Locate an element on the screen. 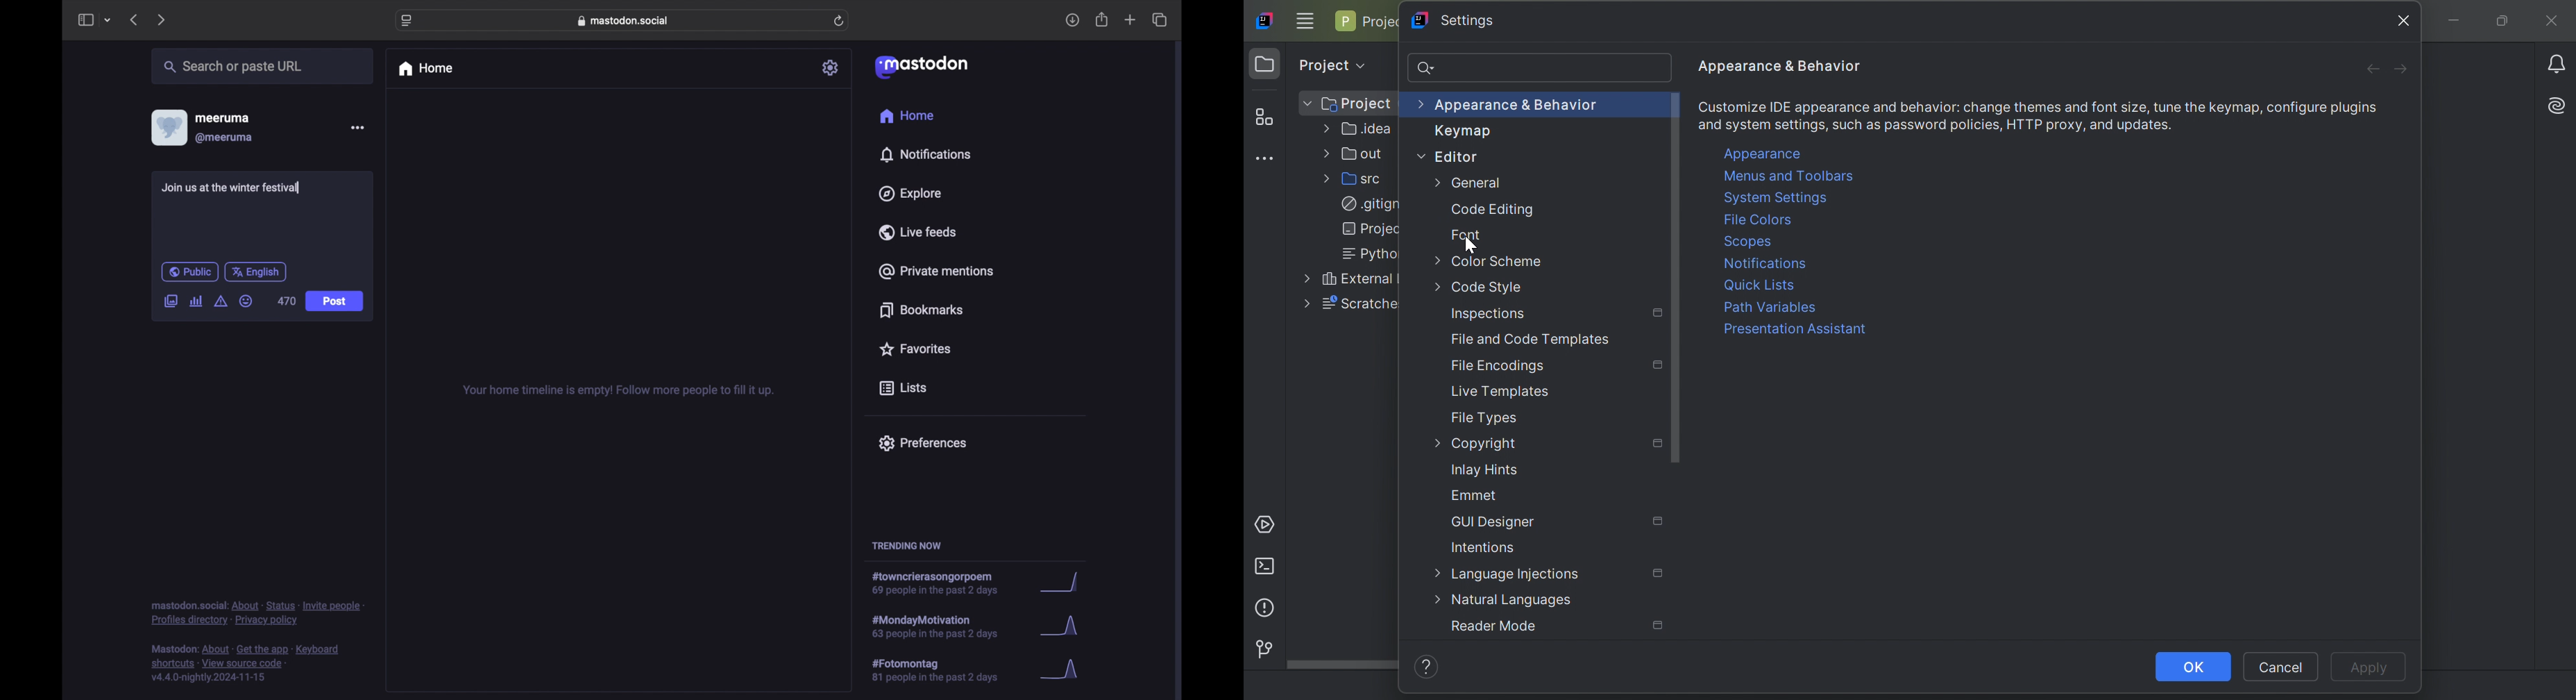 The height and width of the screenshot is (700, 2576). home is located at coordinates (906, 116).